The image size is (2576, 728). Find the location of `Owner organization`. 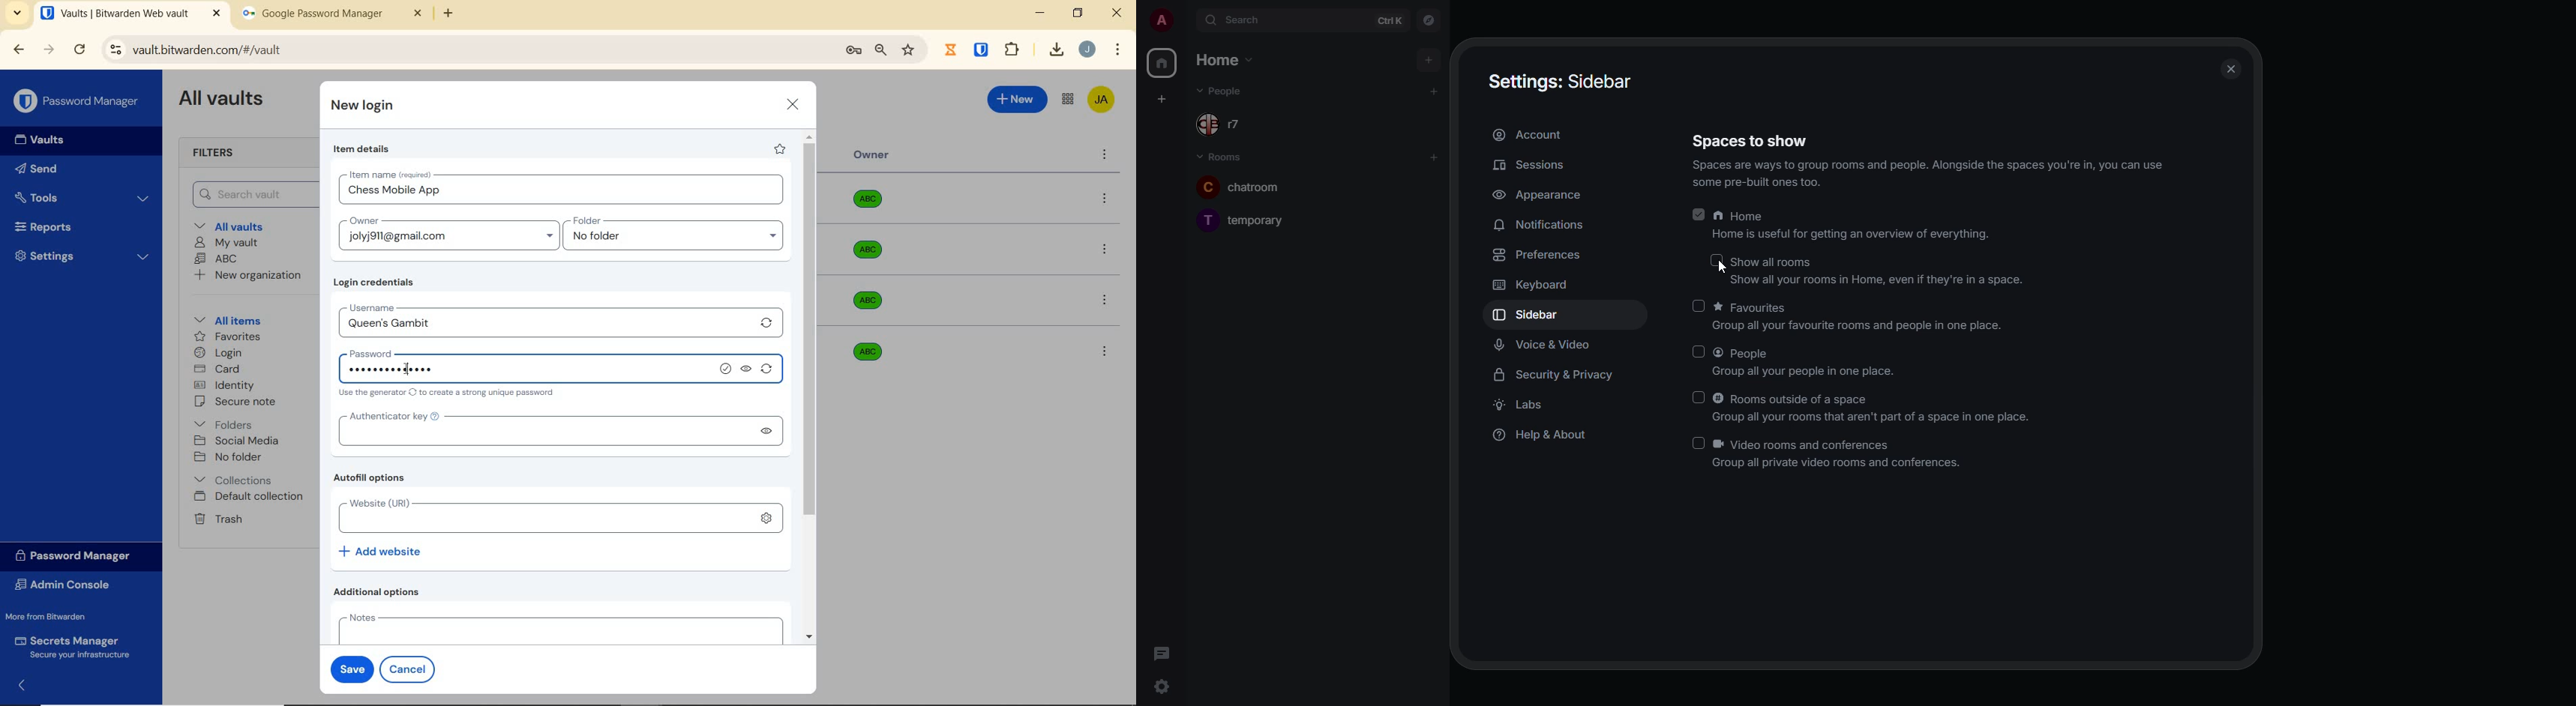

Owner organization is located at coordinates (865, 350).